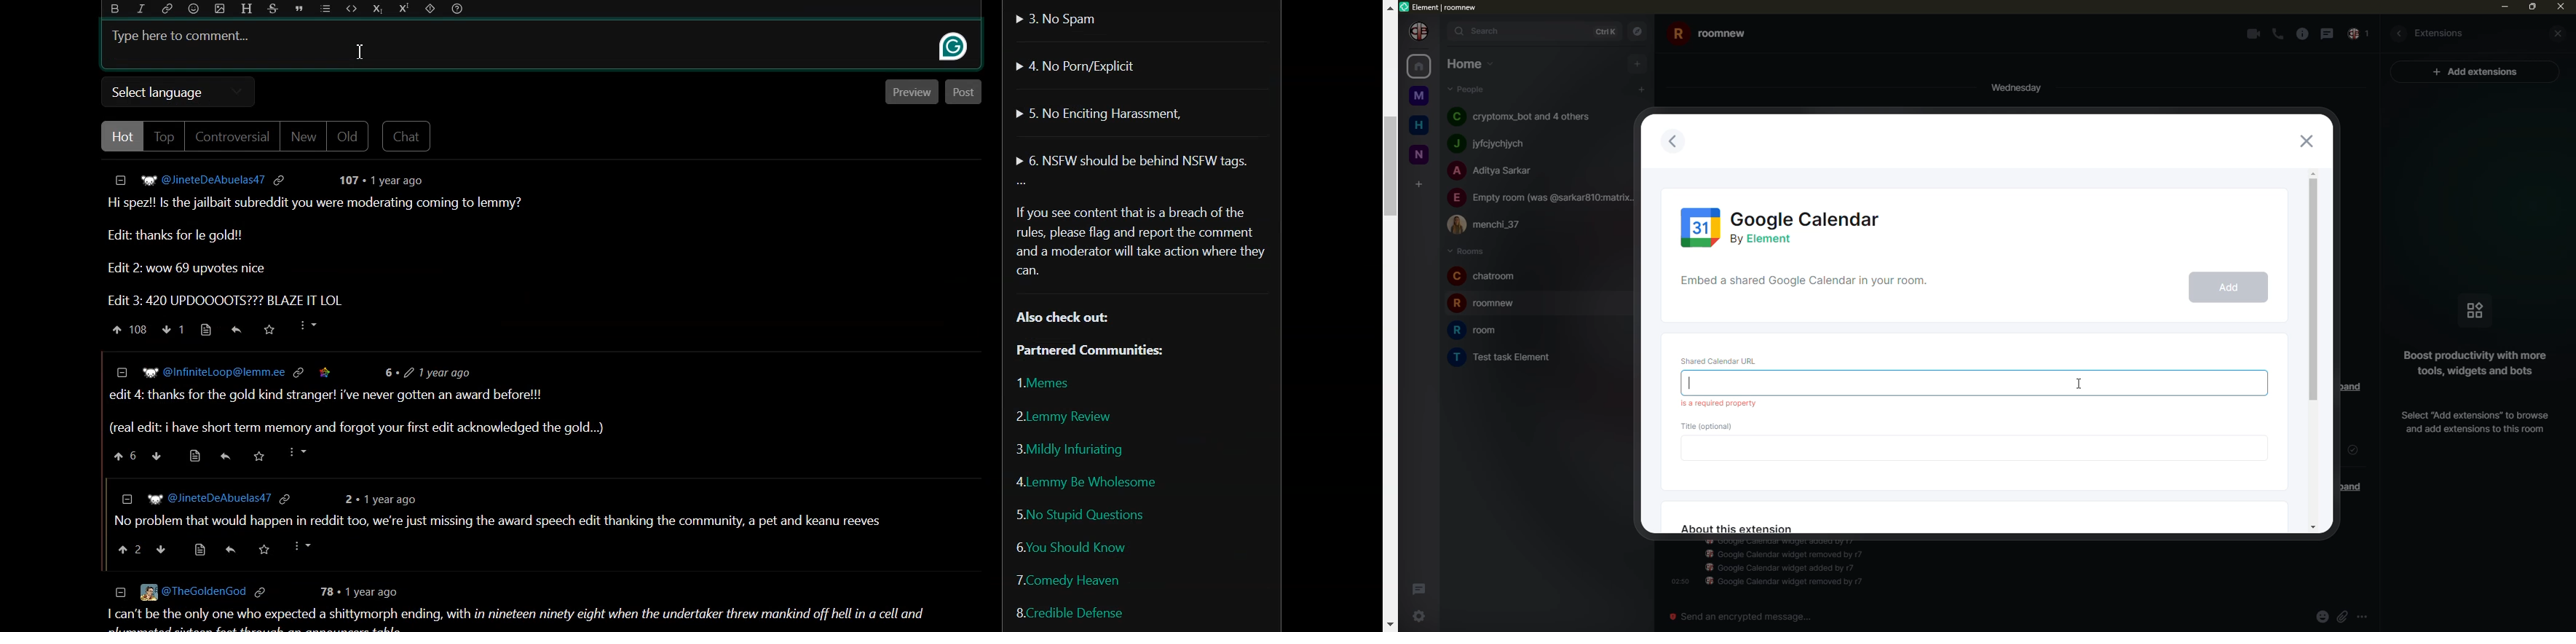 Image resolution: width=2576 pixels, height=644 pixels. I want to click on day, so click(2012, 87).